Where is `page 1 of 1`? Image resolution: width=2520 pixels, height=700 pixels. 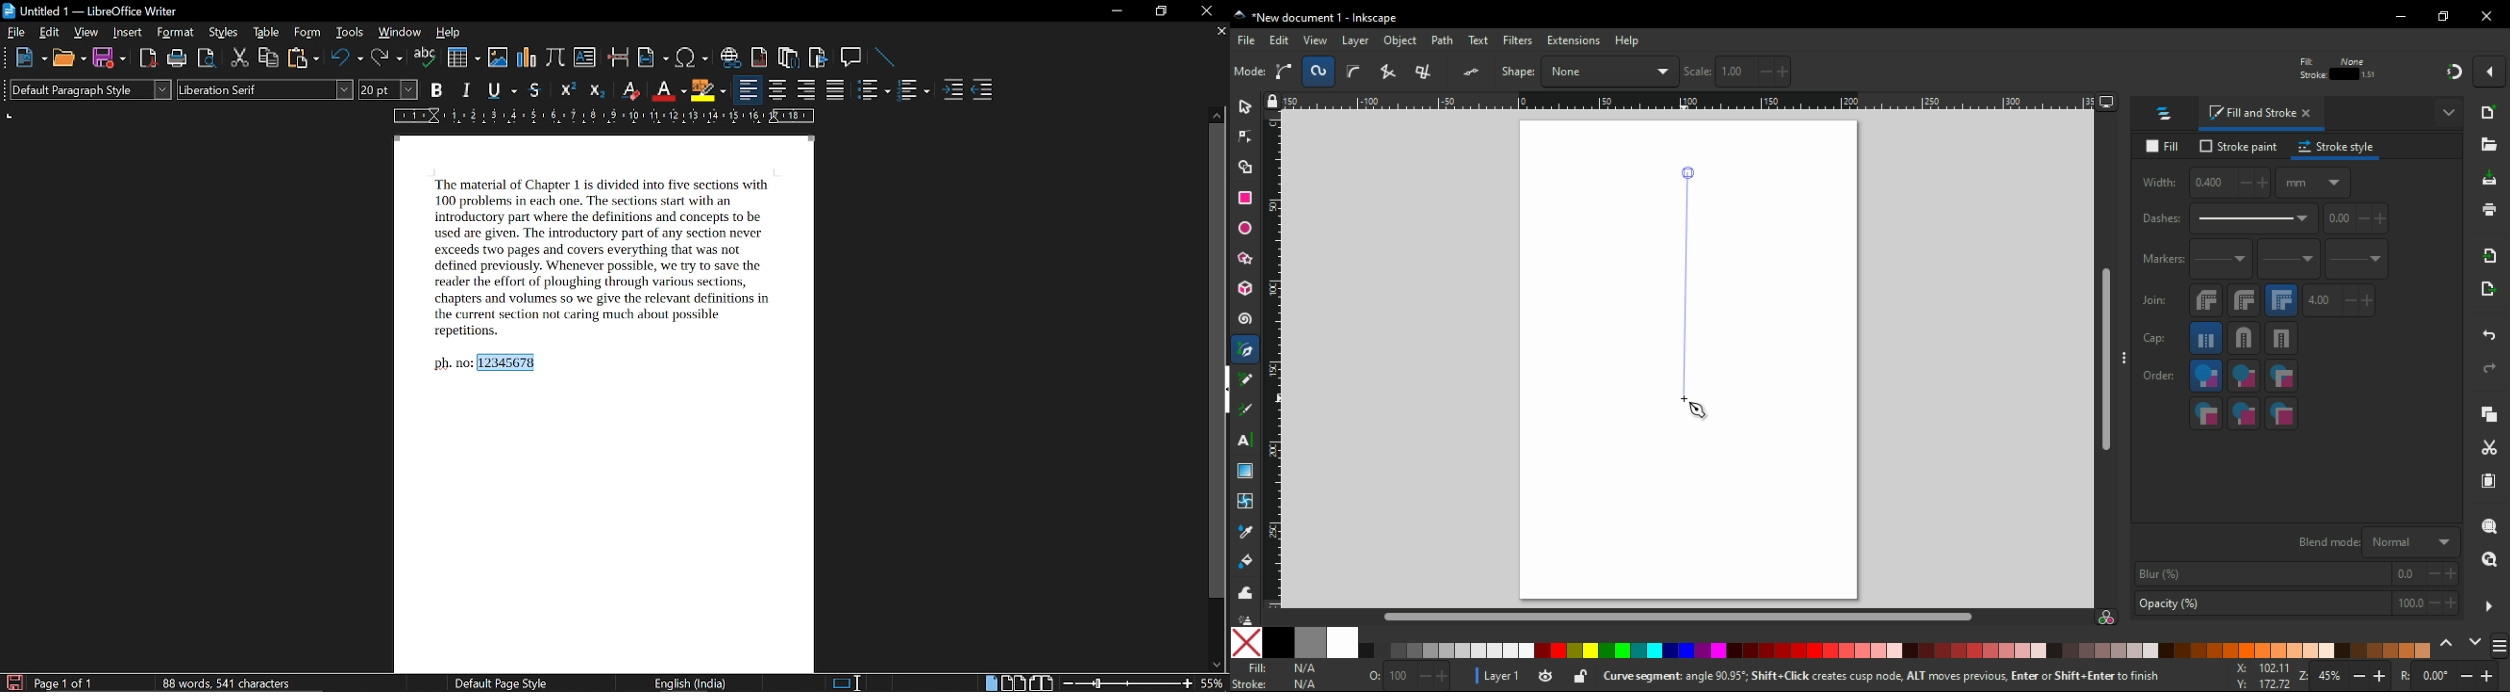 page 1 of 1 is located at coordinates (64, 684).